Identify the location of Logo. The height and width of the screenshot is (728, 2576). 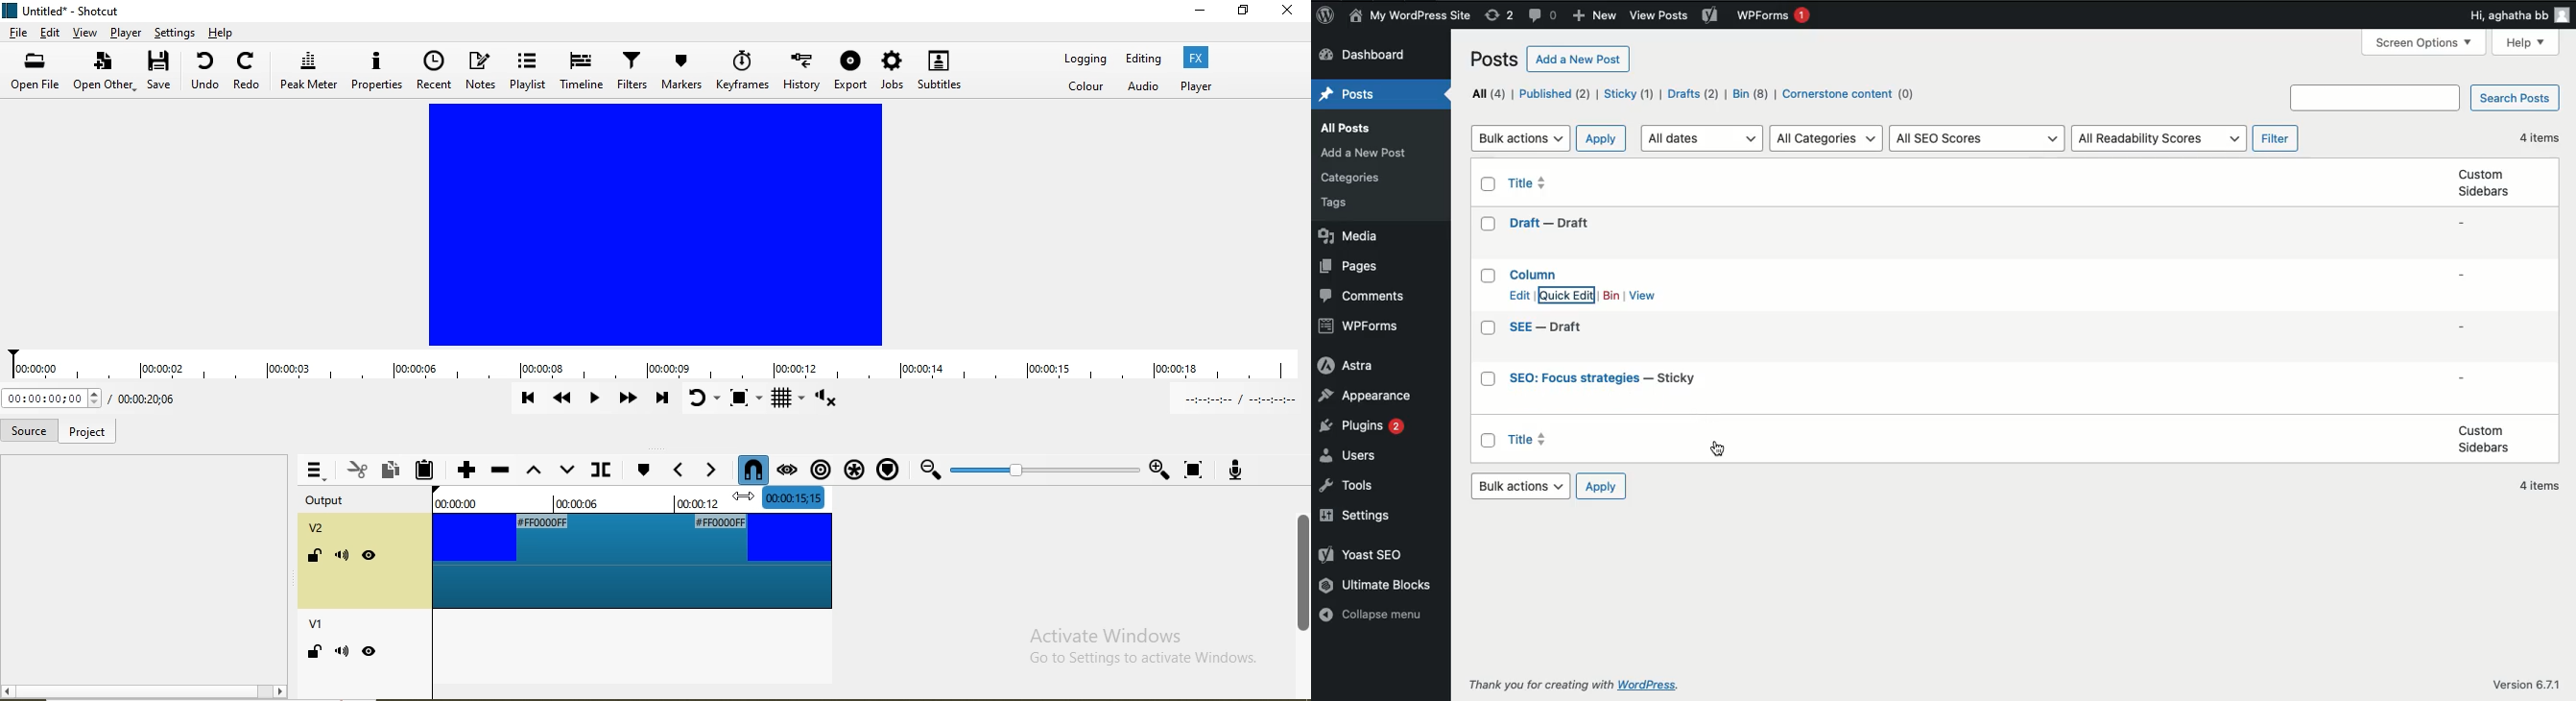
(1323, 16).